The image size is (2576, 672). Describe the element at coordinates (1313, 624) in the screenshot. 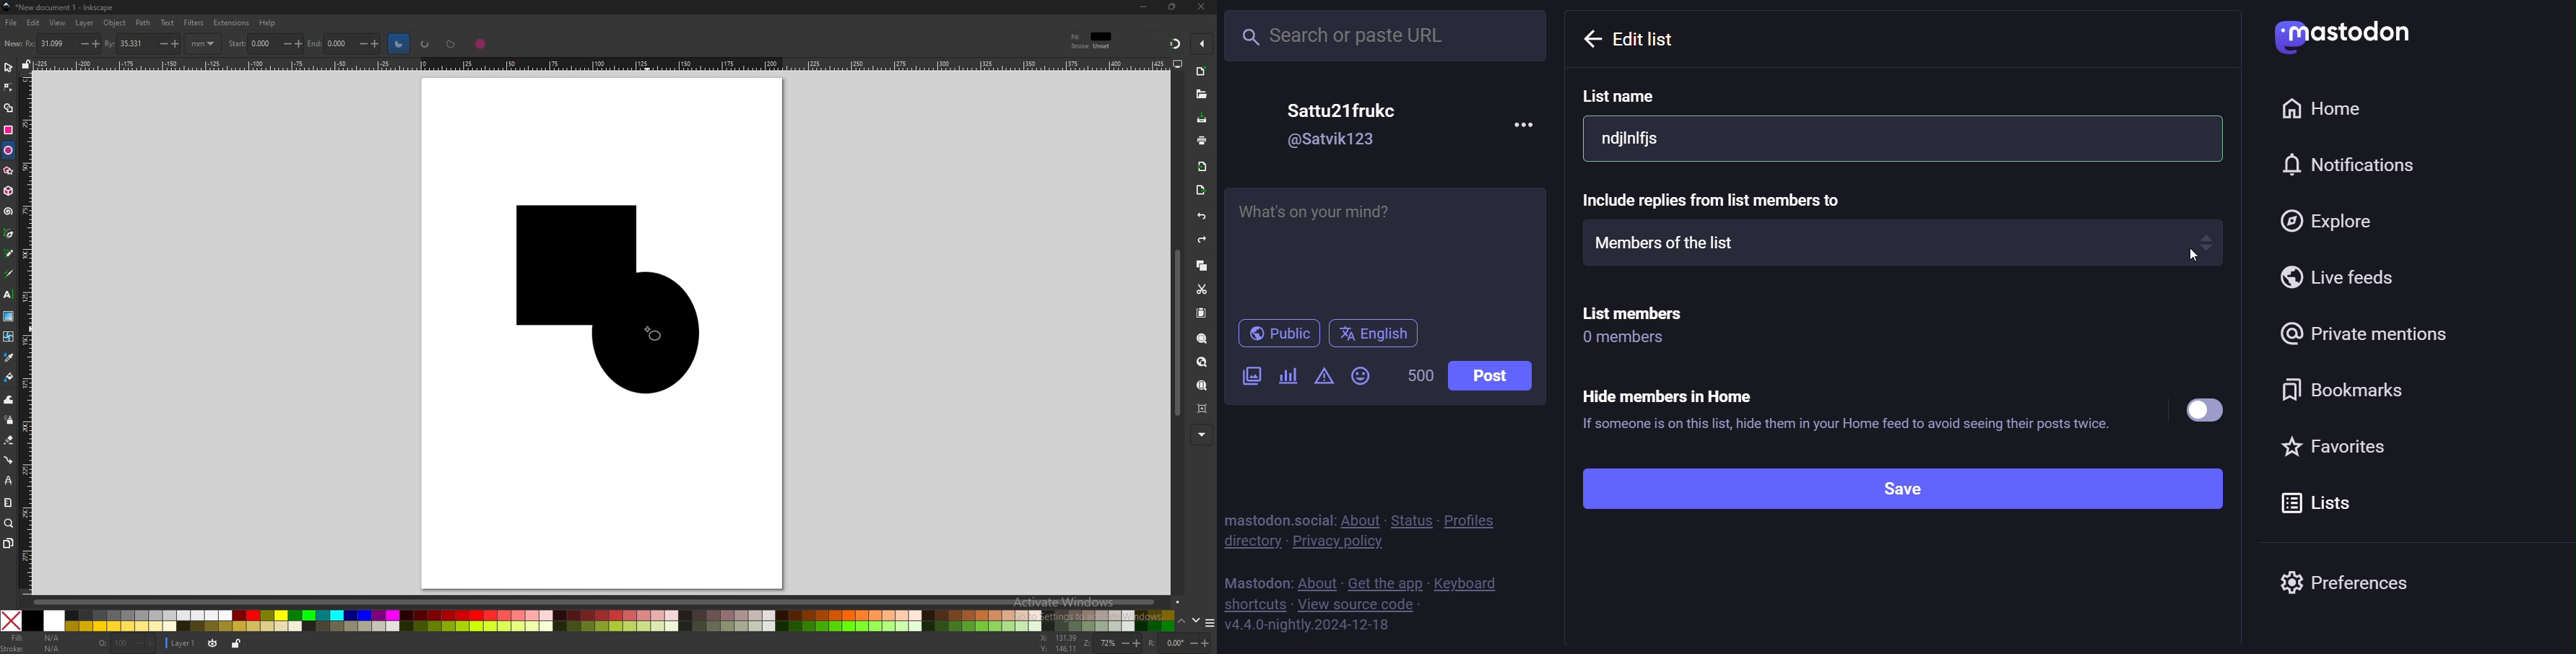

I see `https://mastodon.social/lists#` at that location.